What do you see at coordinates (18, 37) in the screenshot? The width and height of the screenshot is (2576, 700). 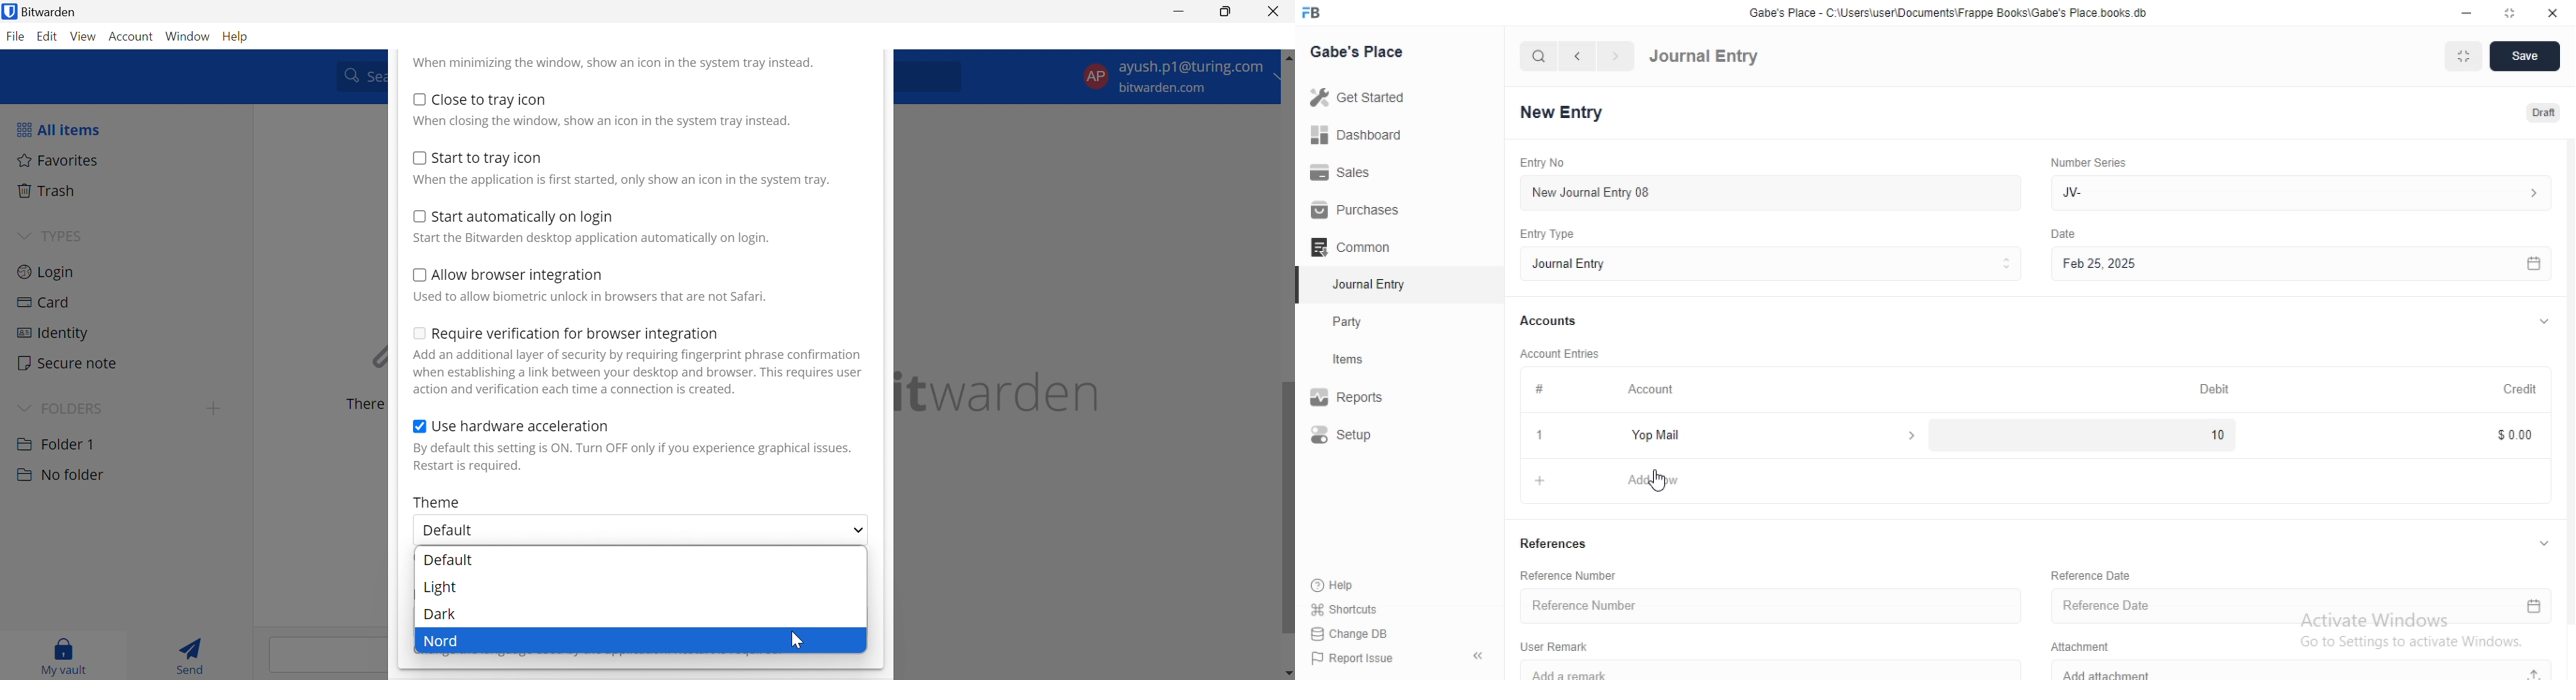 I see `File` at bounding box center [18, 37].